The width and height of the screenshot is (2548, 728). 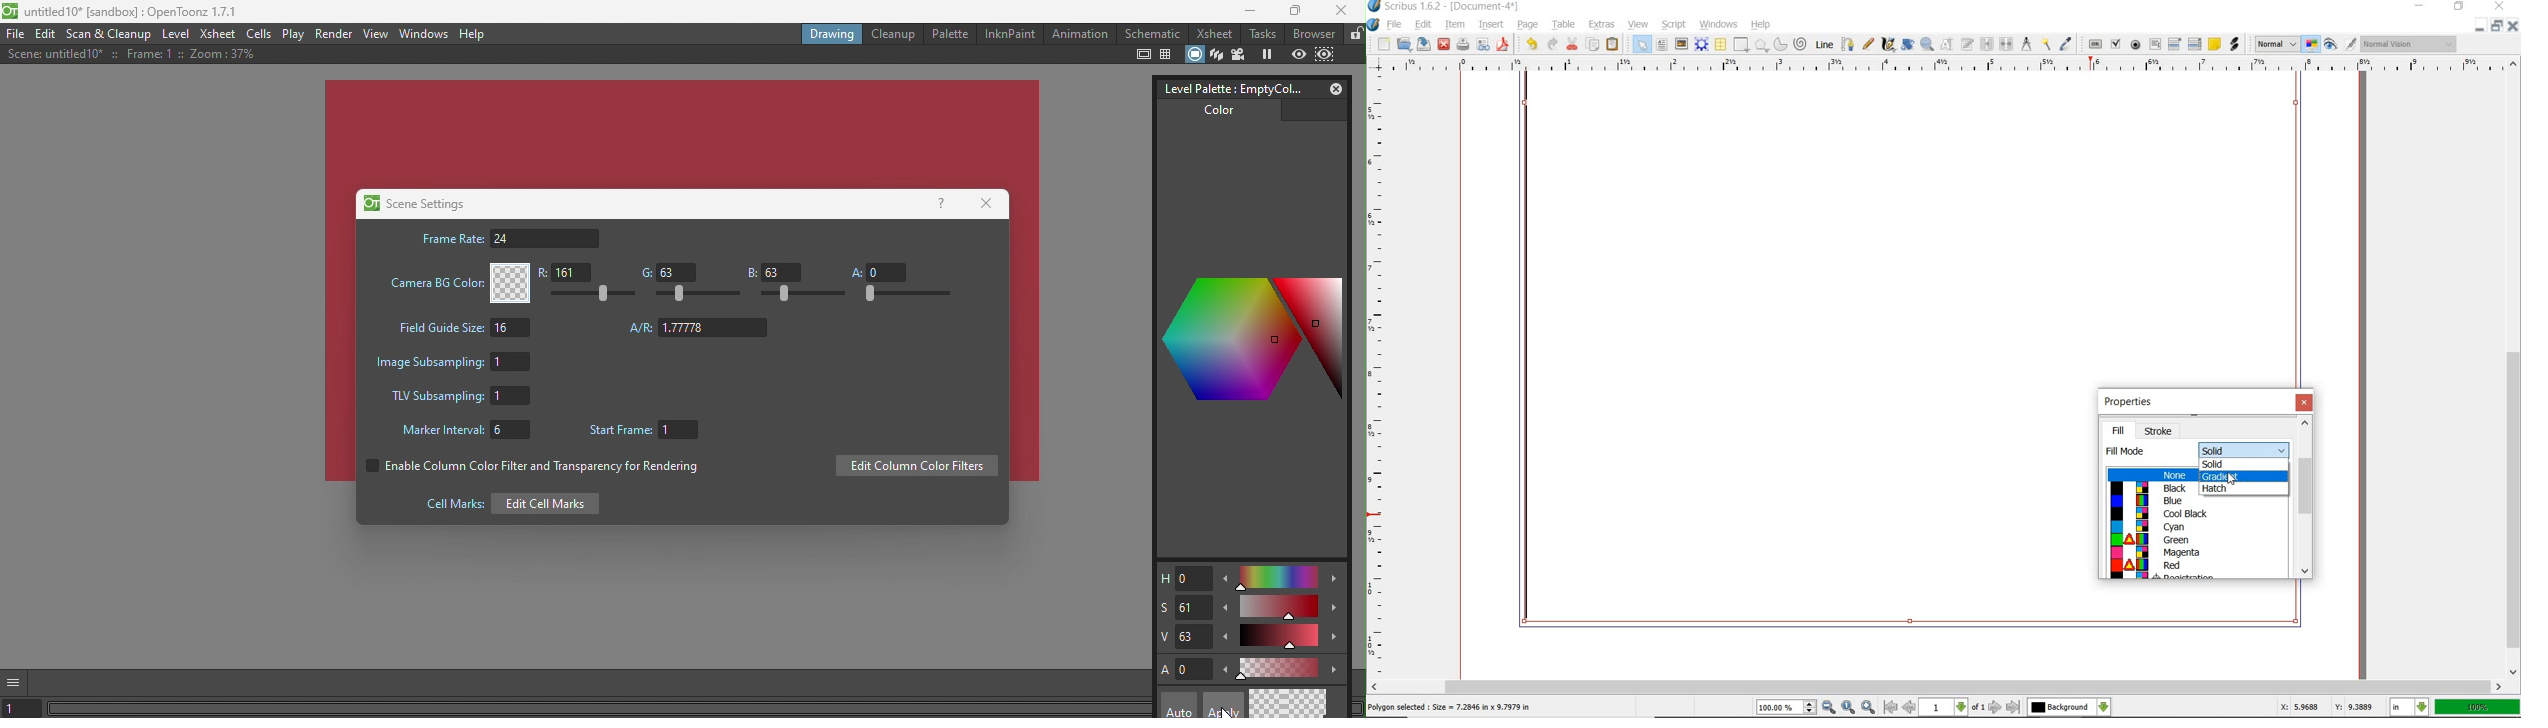 What do you see at coordinates (2513, 368) in the screenshot?
I see `scrollbar` at bounding box center [2513, 368].